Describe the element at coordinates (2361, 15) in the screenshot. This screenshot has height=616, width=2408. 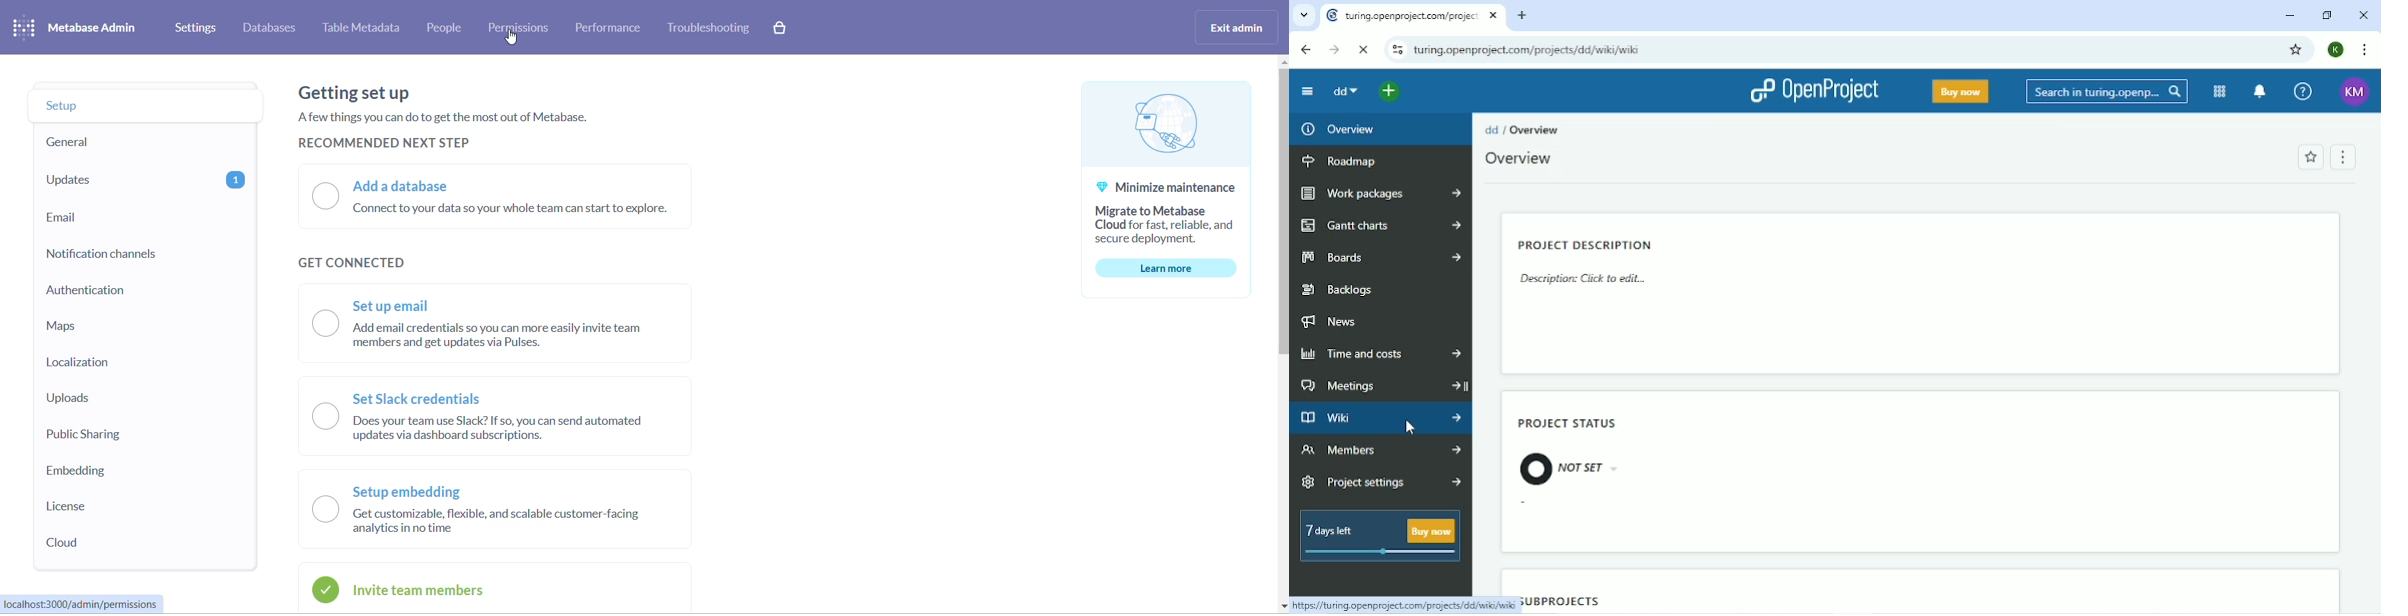
I see `Close` at that location.